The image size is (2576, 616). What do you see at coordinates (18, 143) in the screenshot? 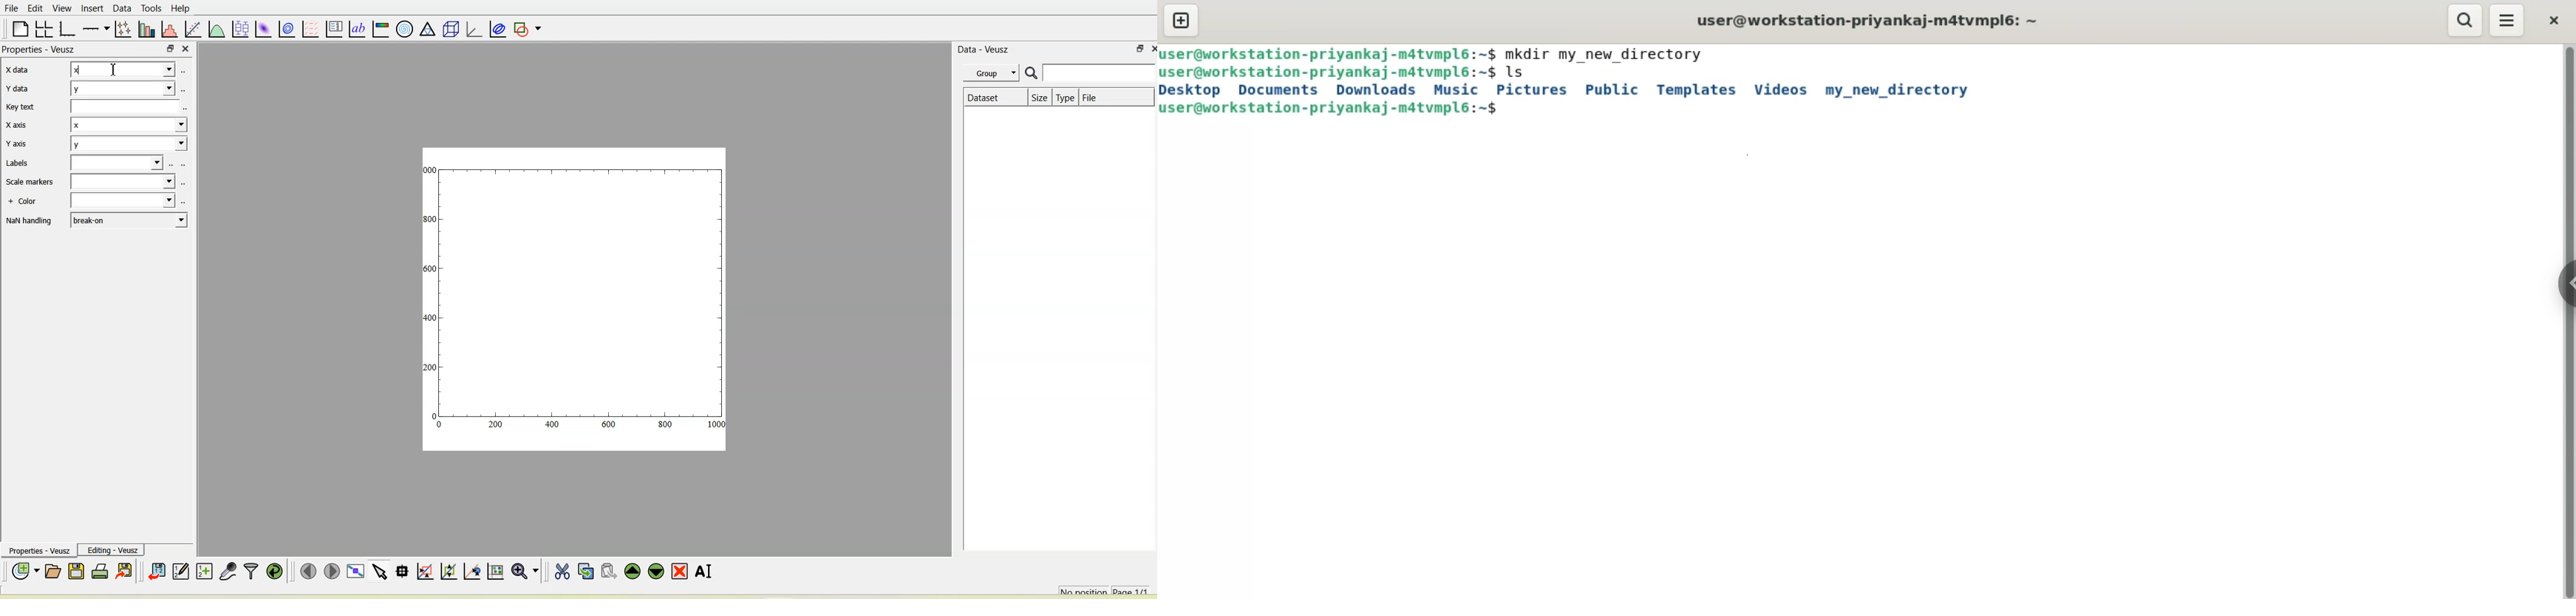
I see `Y axis` at bounding box center [18, 143].